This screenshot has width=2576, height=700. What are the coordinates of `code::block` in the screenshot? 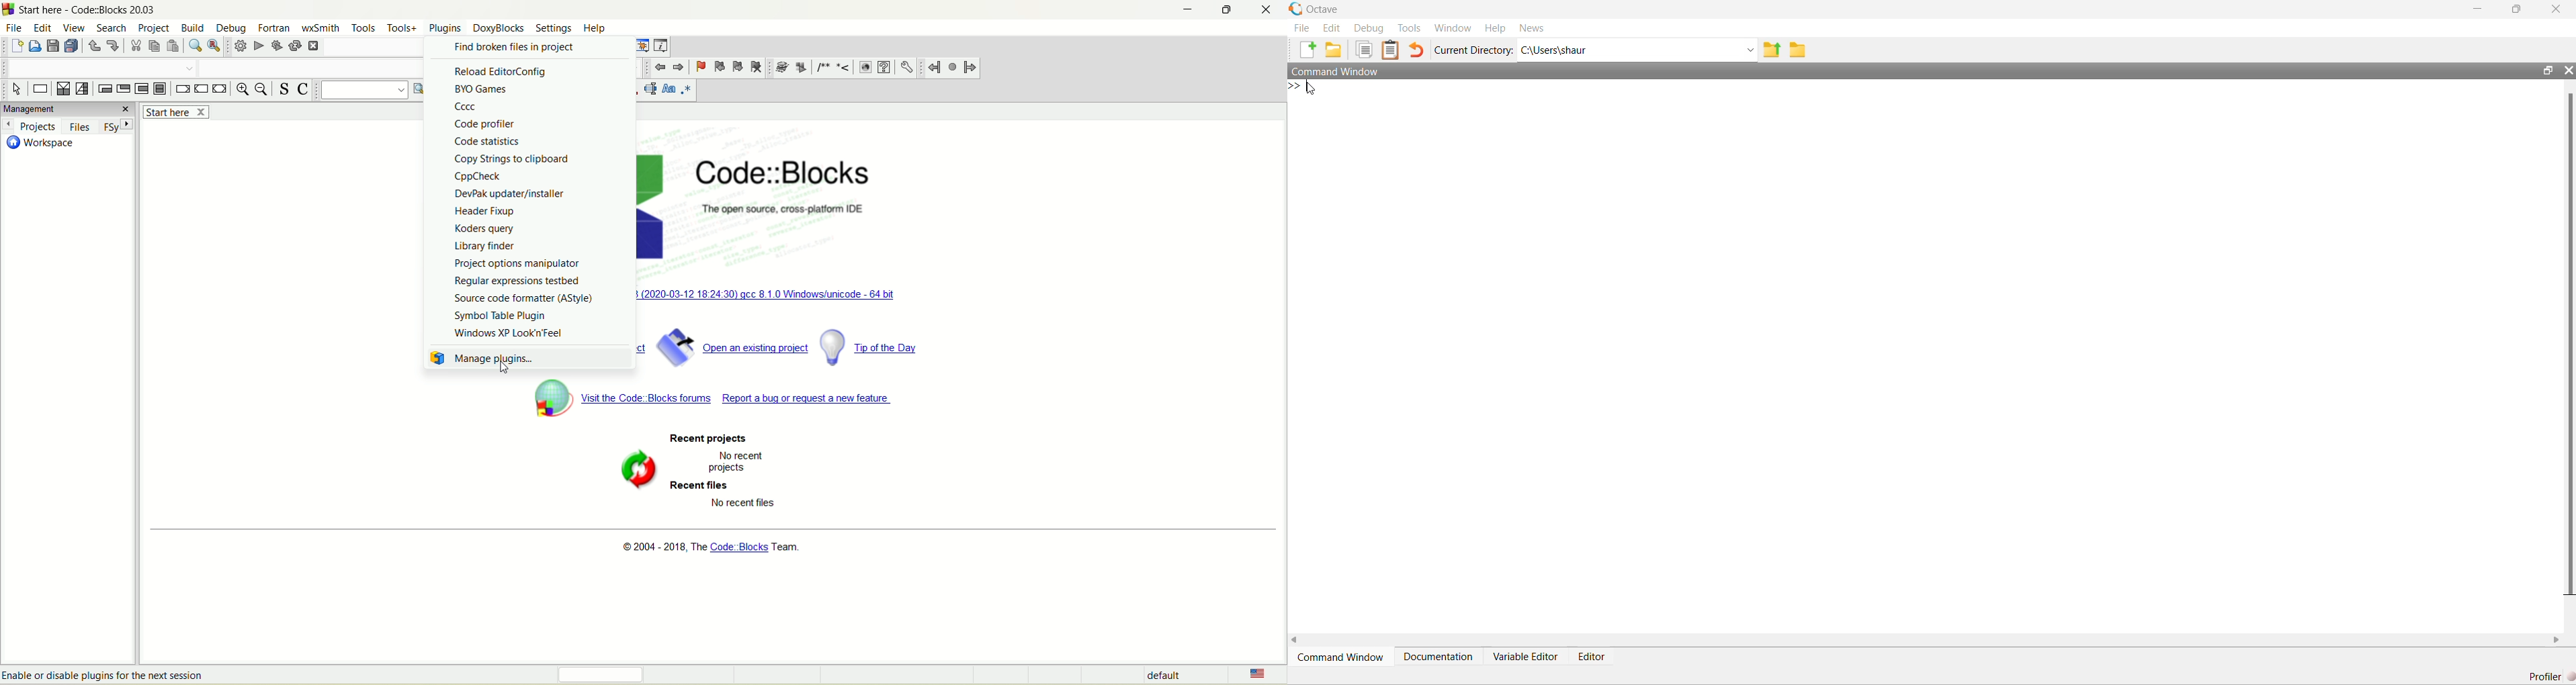 It's located at (802, 190).